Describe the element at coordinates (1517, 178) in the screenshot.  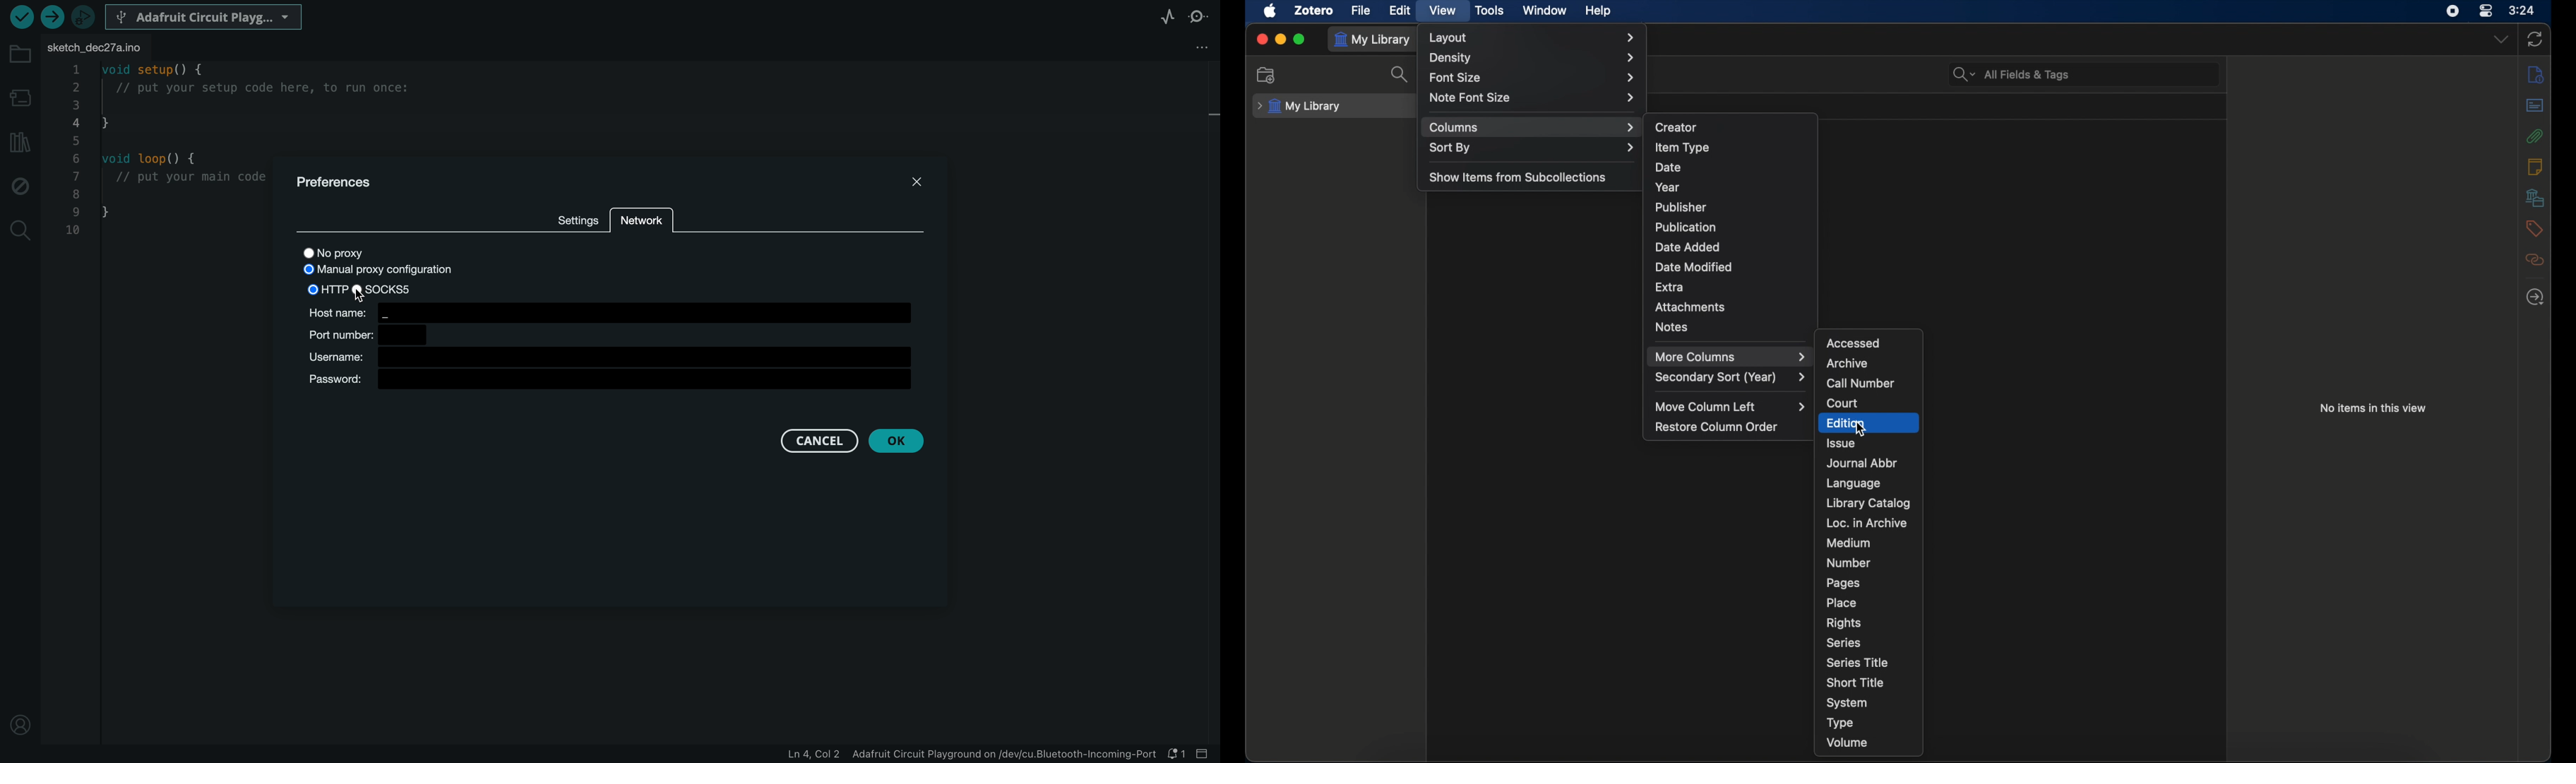
I see `show items from sub collections` at that location.